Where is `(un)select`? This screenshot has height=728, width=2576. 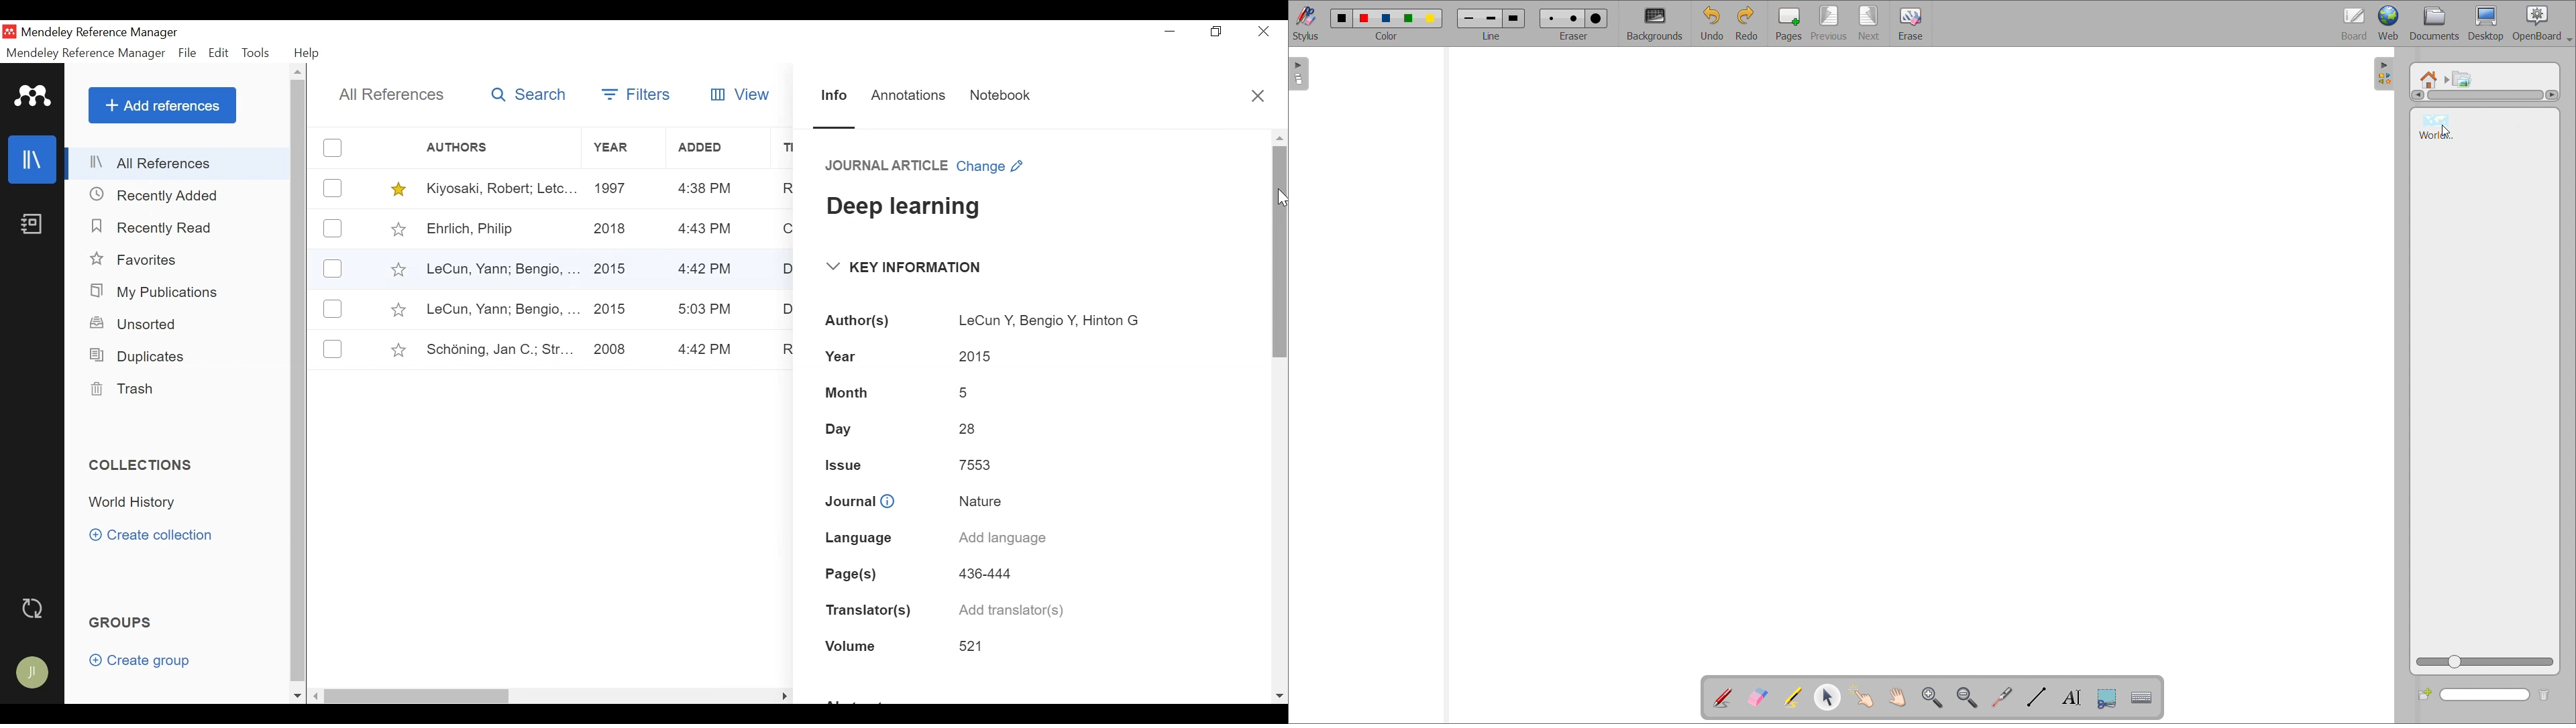
(un)select is located at coordinates (332, 228).